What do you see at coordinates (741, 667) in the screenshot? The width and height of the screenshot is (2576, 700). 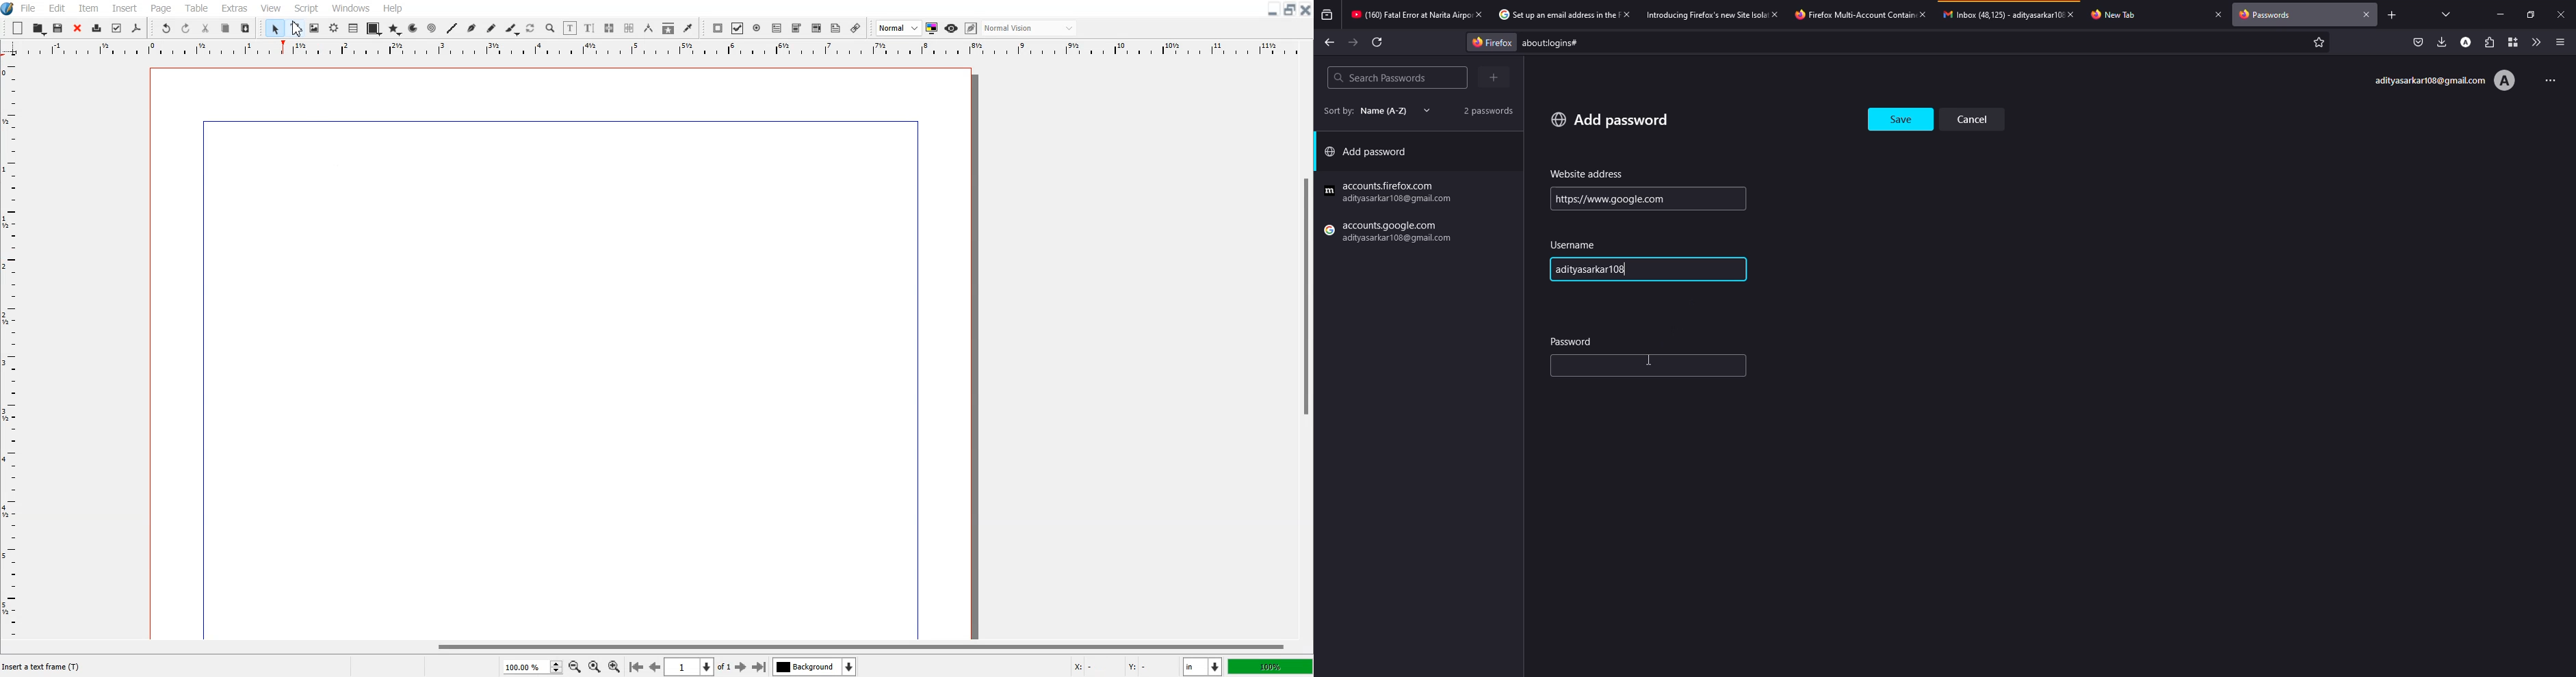 I see `Go to next Page` at bounding box center [741, 667].